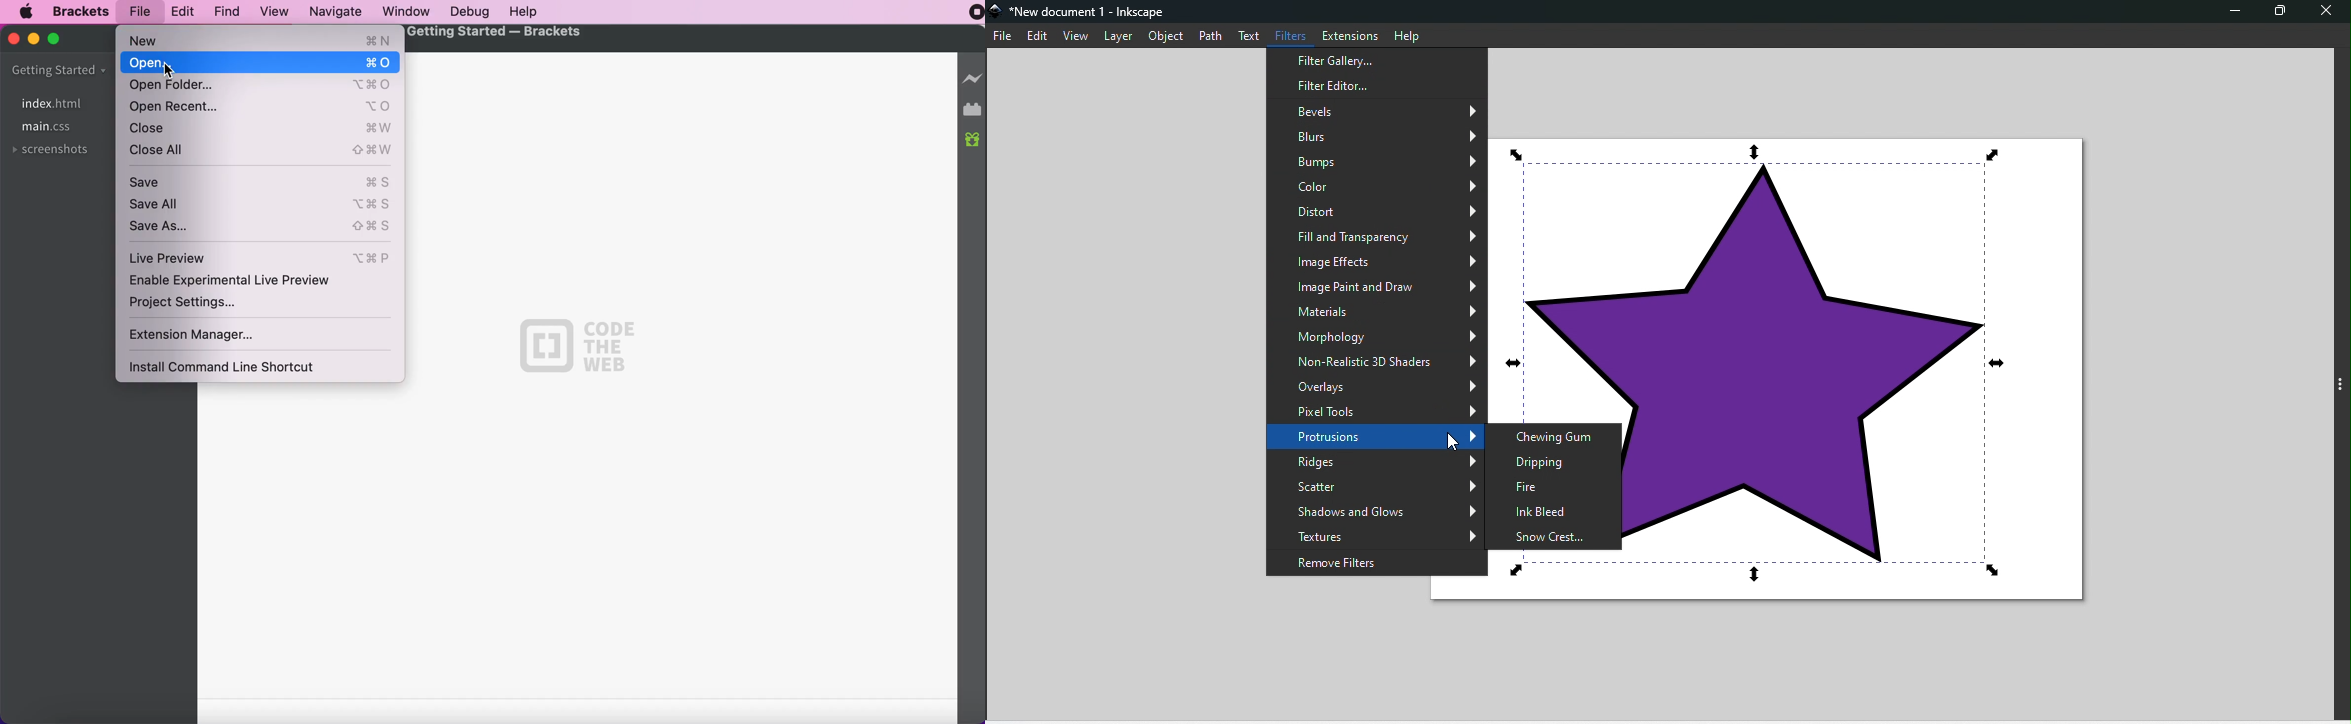  I want to click on Path, so click(1212, 36).